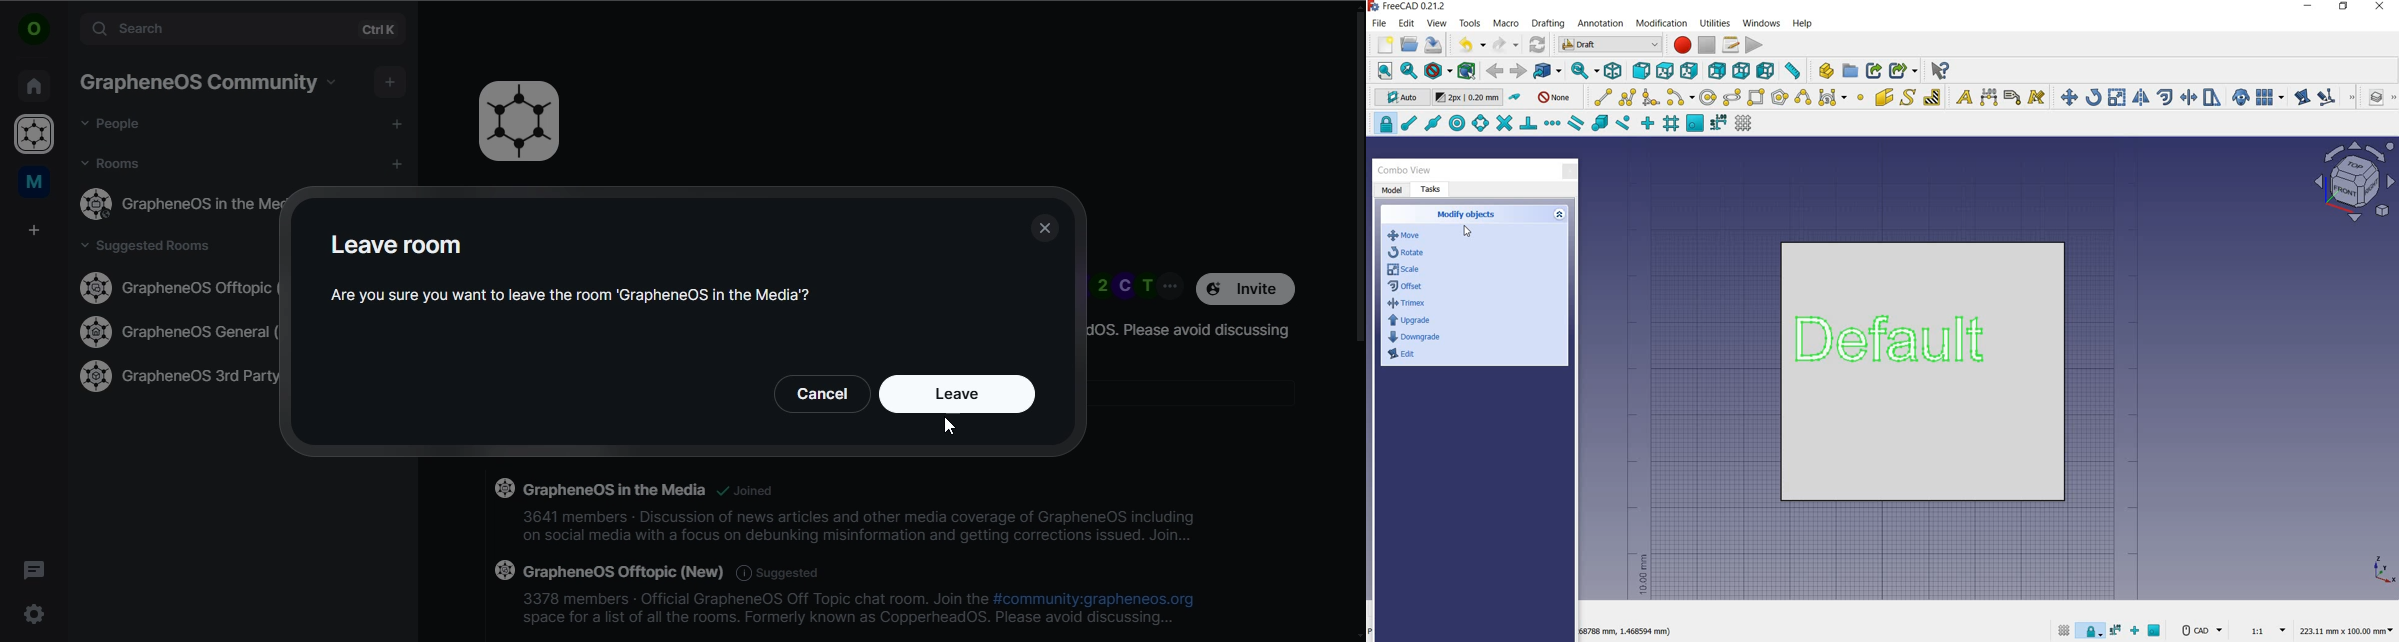  Describe the element at coordinates (1406, 305) in the screenshot. I see `trimex` at that location.